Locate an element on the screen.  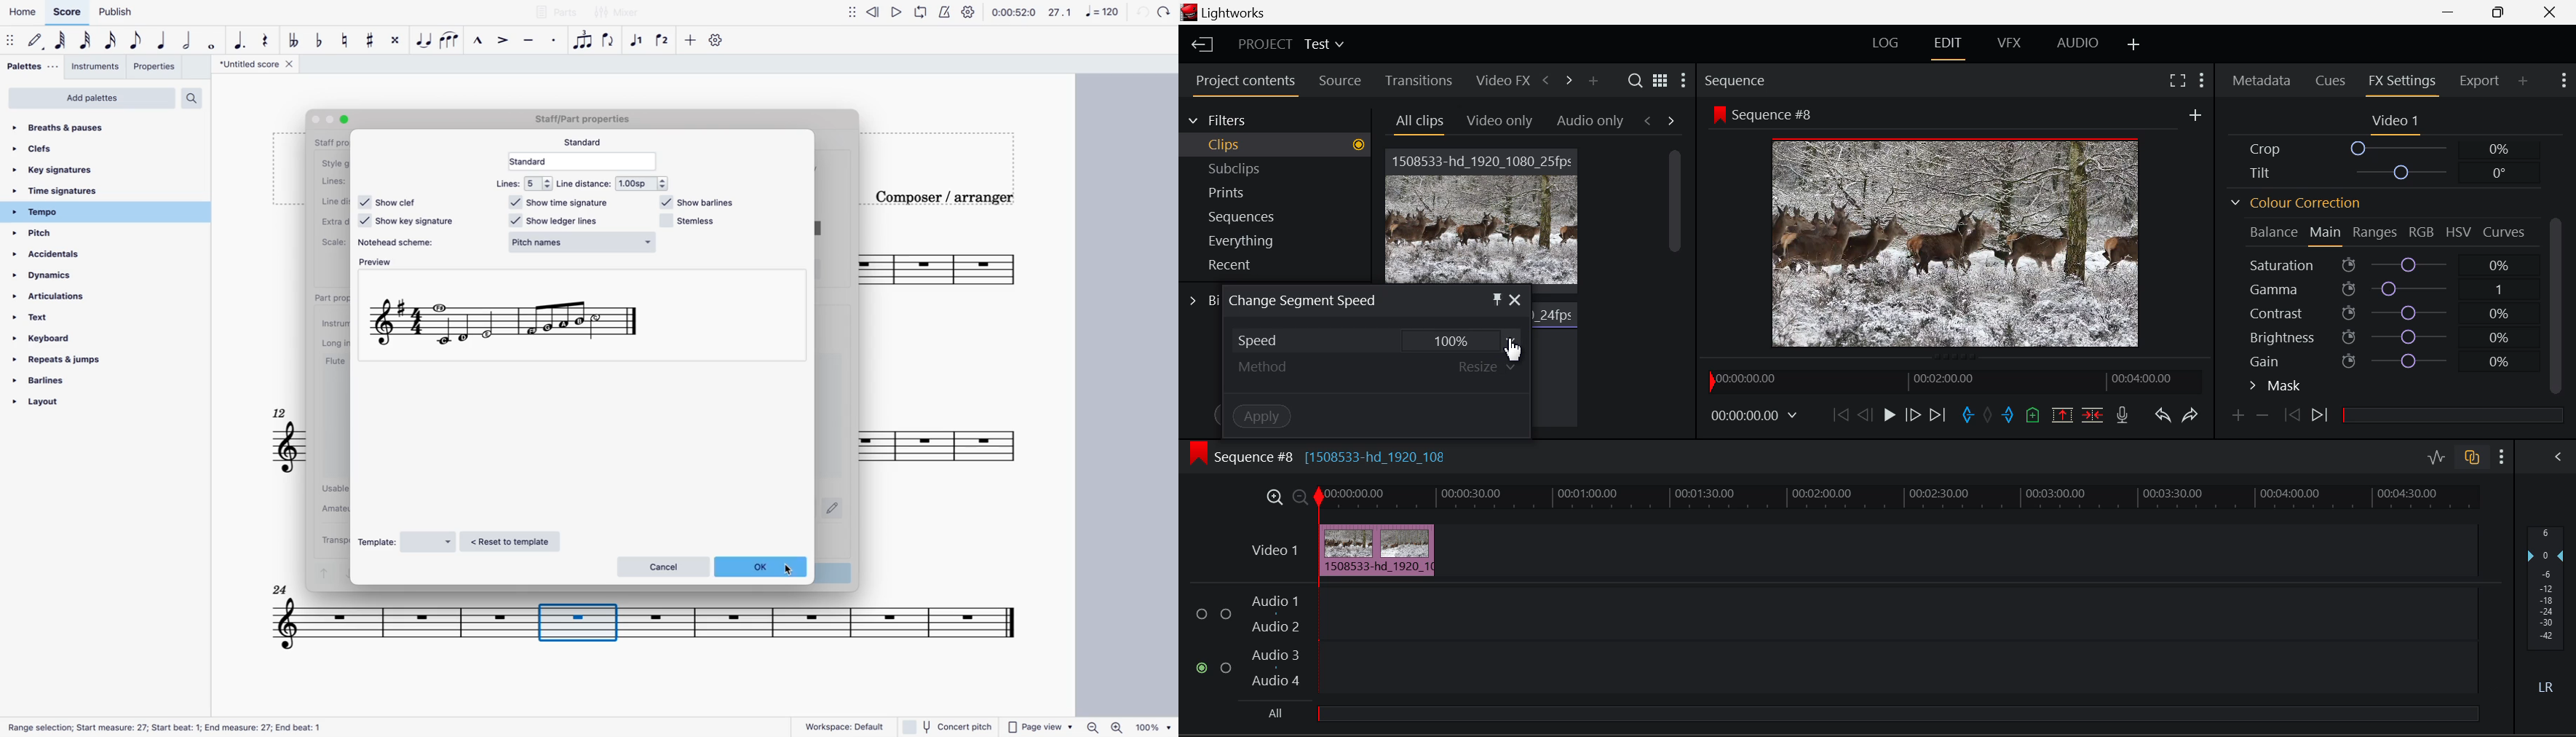
double toggle flat is located at coordinates (294, 41).